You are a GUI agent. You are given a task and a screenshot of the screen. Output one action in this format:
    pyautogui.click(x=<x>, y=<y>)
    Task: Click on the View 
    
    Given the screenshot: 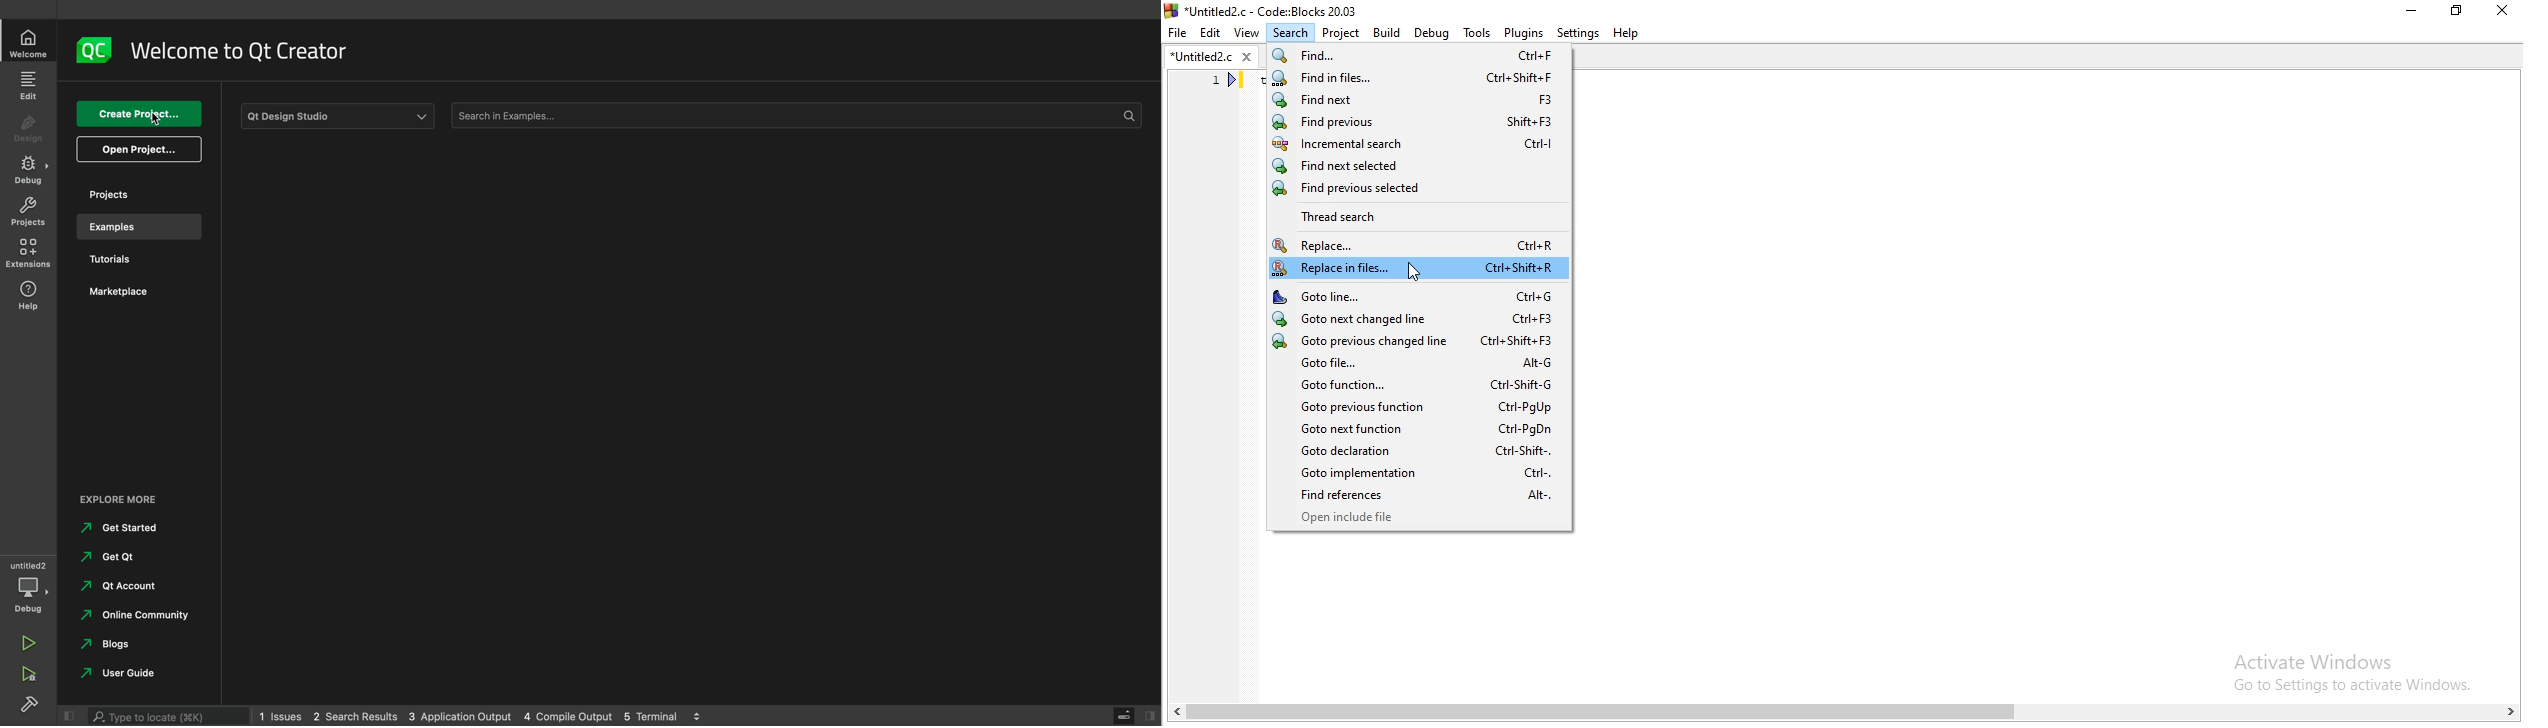 What is the action you would take?
    pyautogui.click(x=1246, y=32)
    